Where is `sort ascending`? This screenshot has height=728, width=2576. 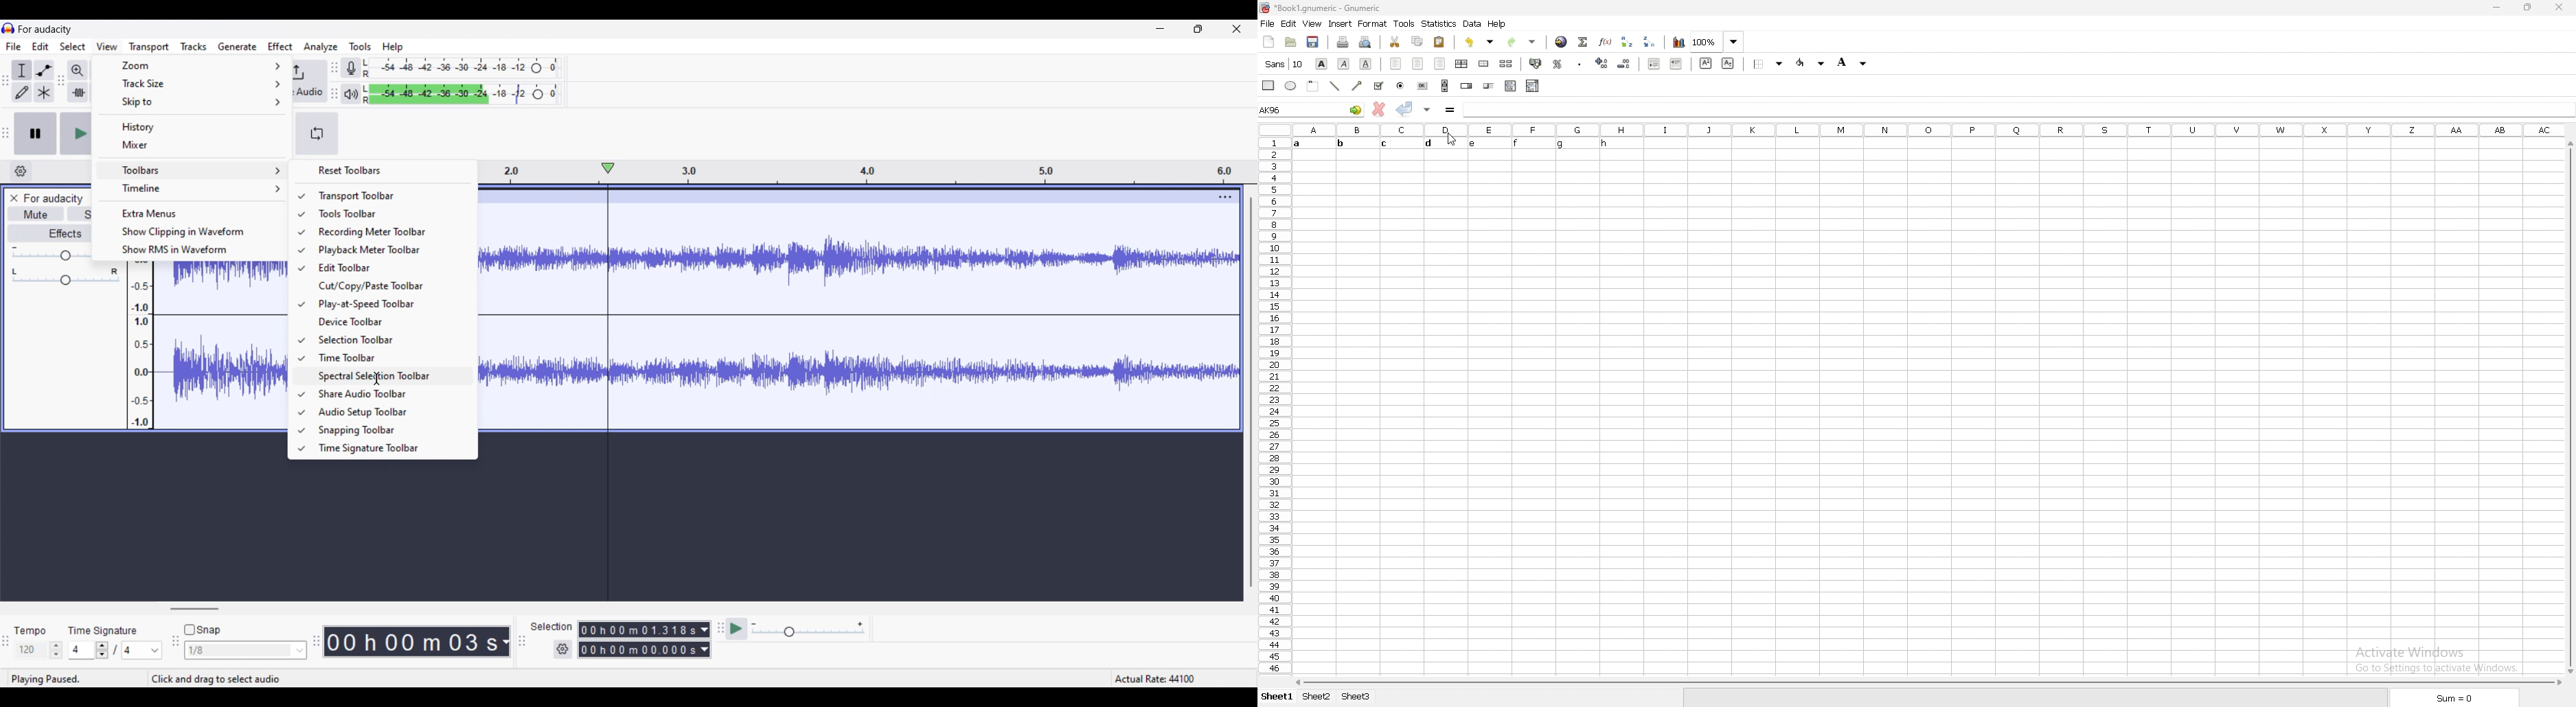 sort ascending is located at coordinates (1627, 41).